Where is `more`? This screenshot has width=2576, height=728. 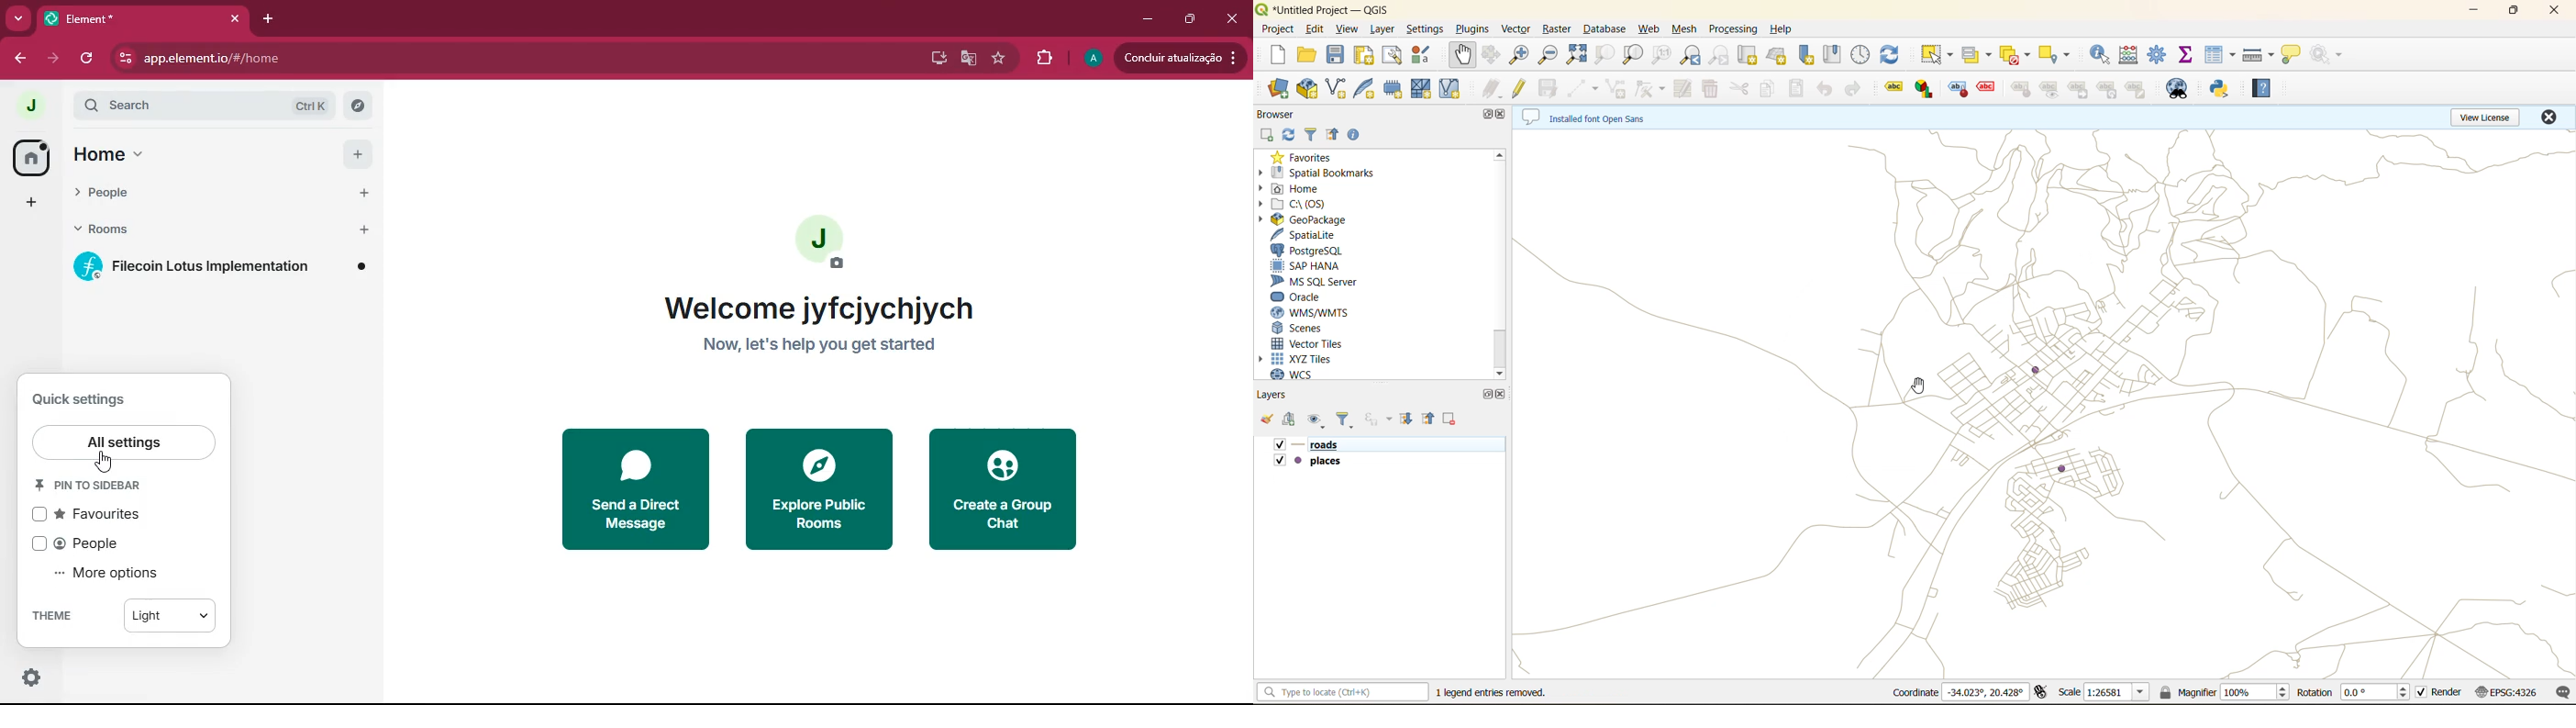 more is located at coordinates (20, 17).